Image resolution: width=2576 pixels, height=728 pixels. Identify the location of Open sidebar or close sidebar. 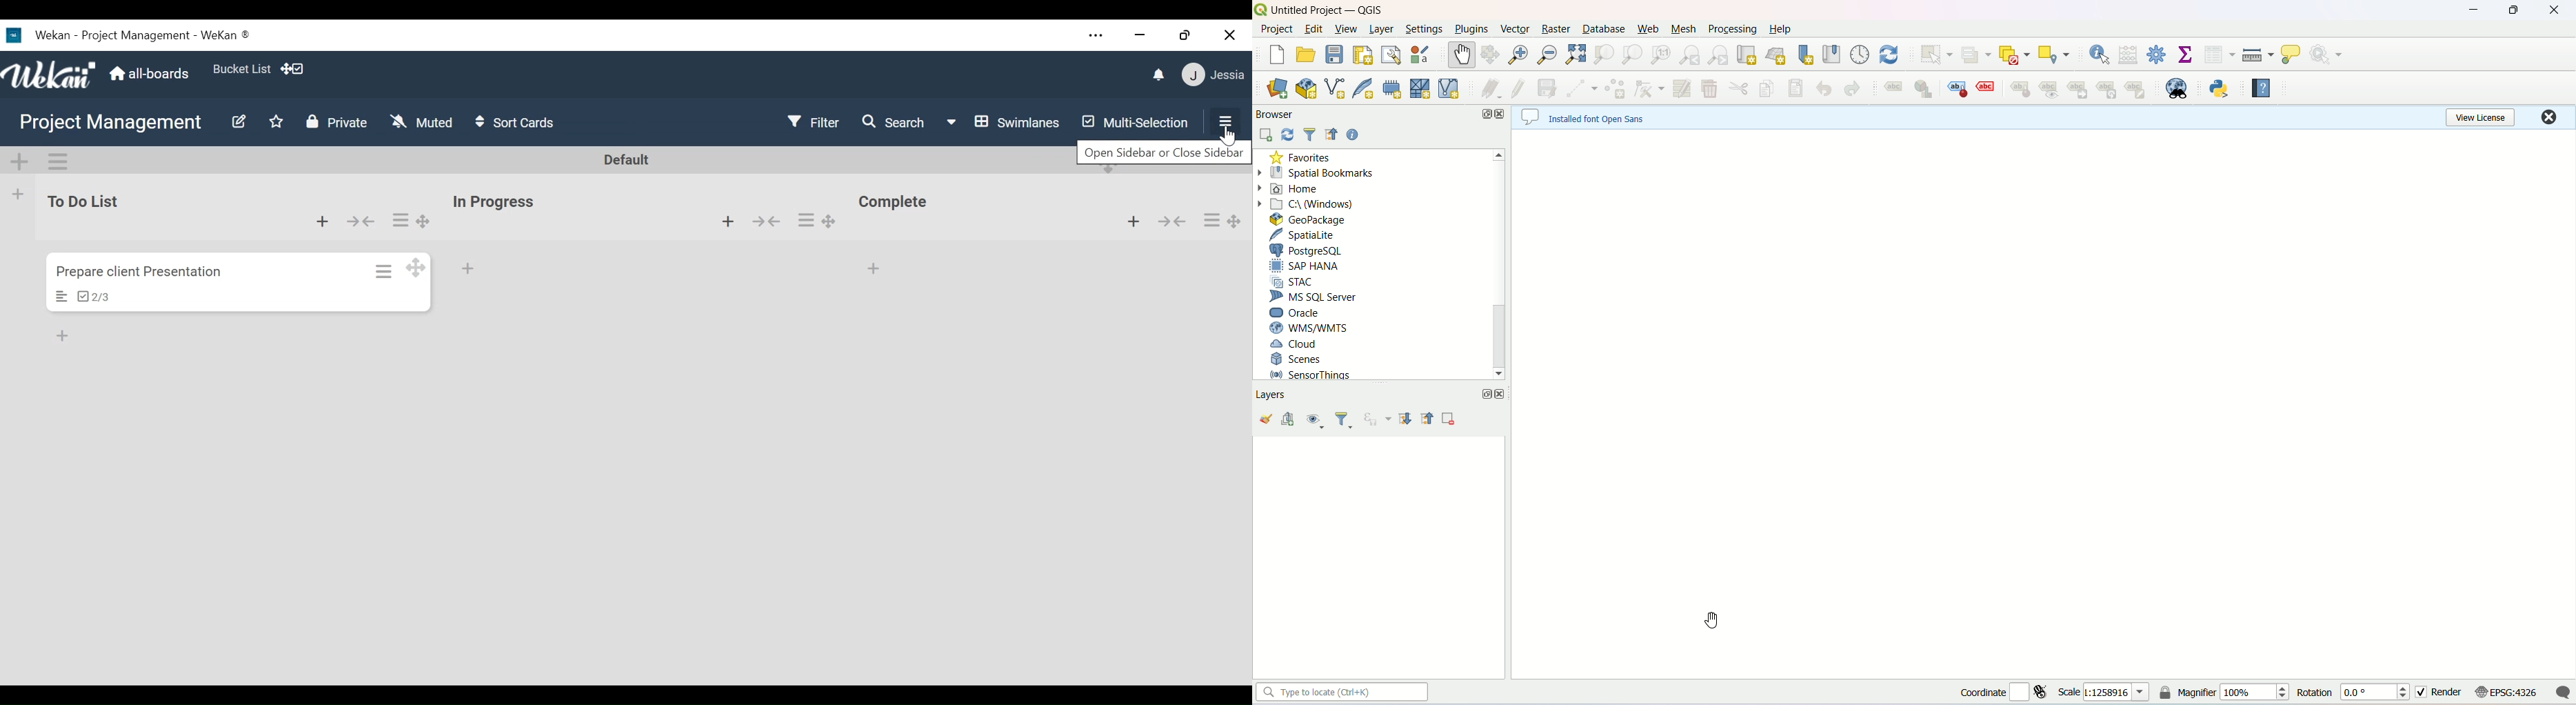
(1161, 157).